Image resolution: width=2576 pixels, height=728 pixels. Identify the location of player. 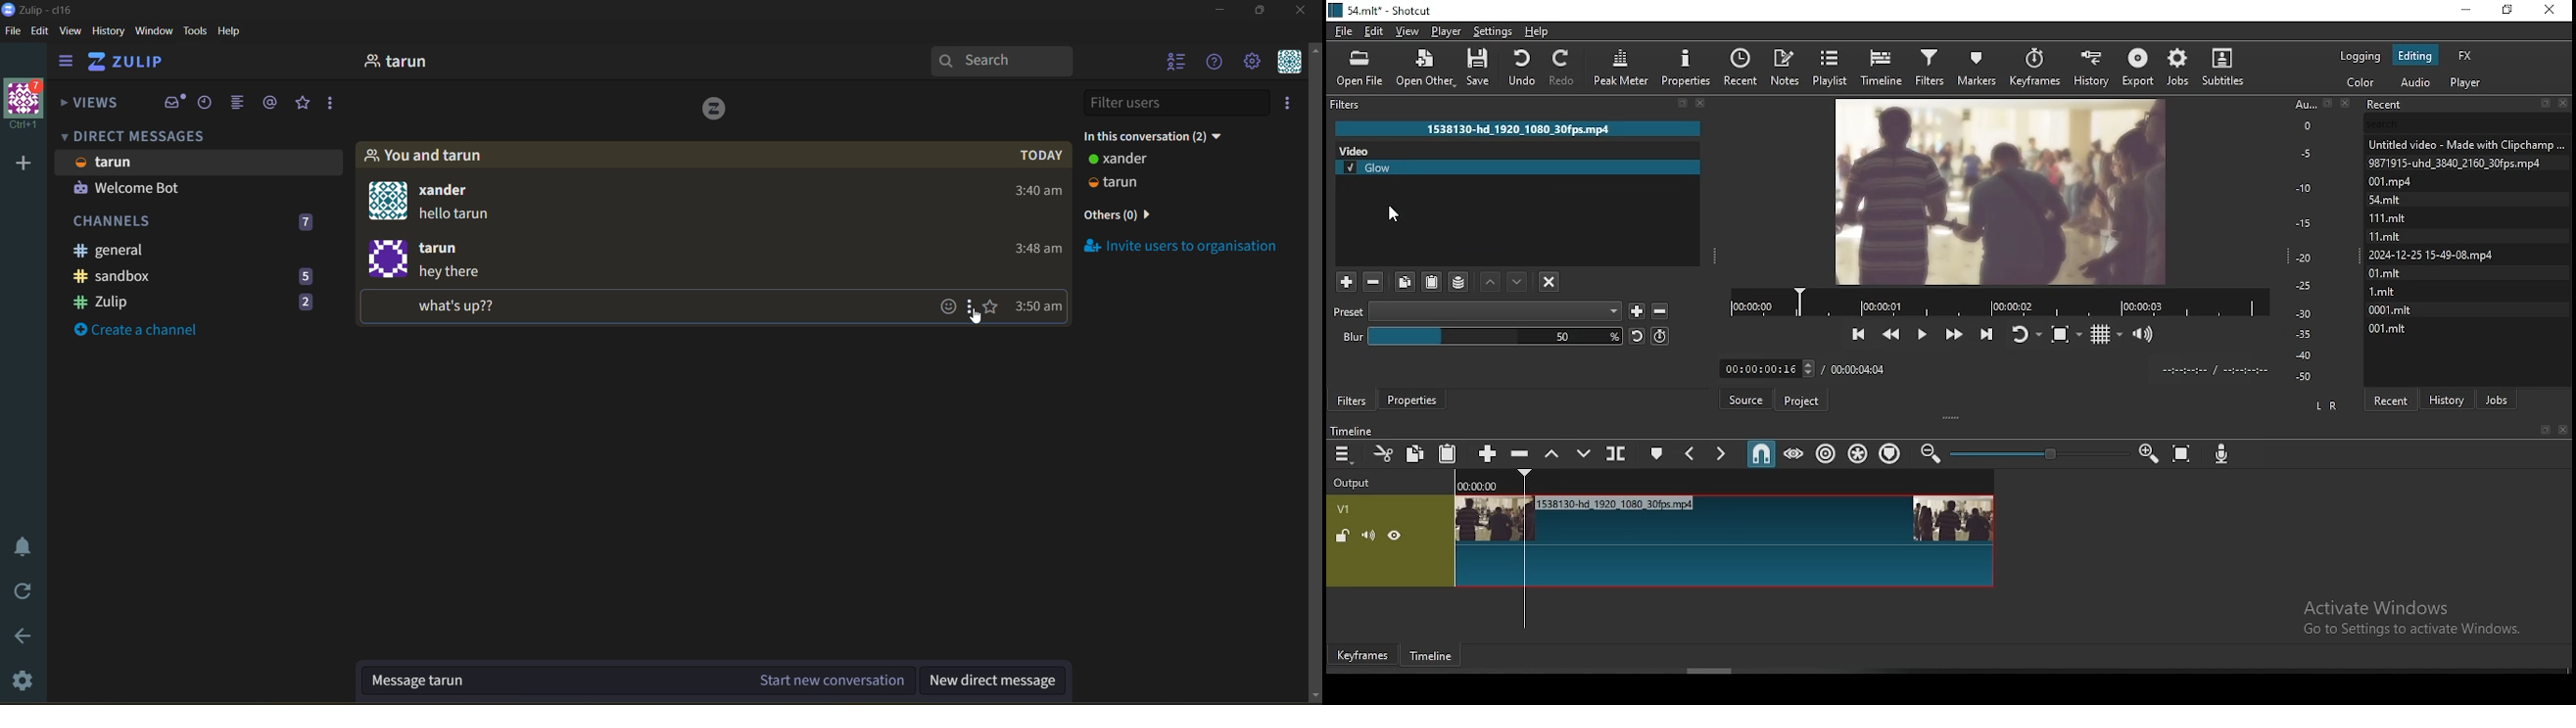
(2469, 82).